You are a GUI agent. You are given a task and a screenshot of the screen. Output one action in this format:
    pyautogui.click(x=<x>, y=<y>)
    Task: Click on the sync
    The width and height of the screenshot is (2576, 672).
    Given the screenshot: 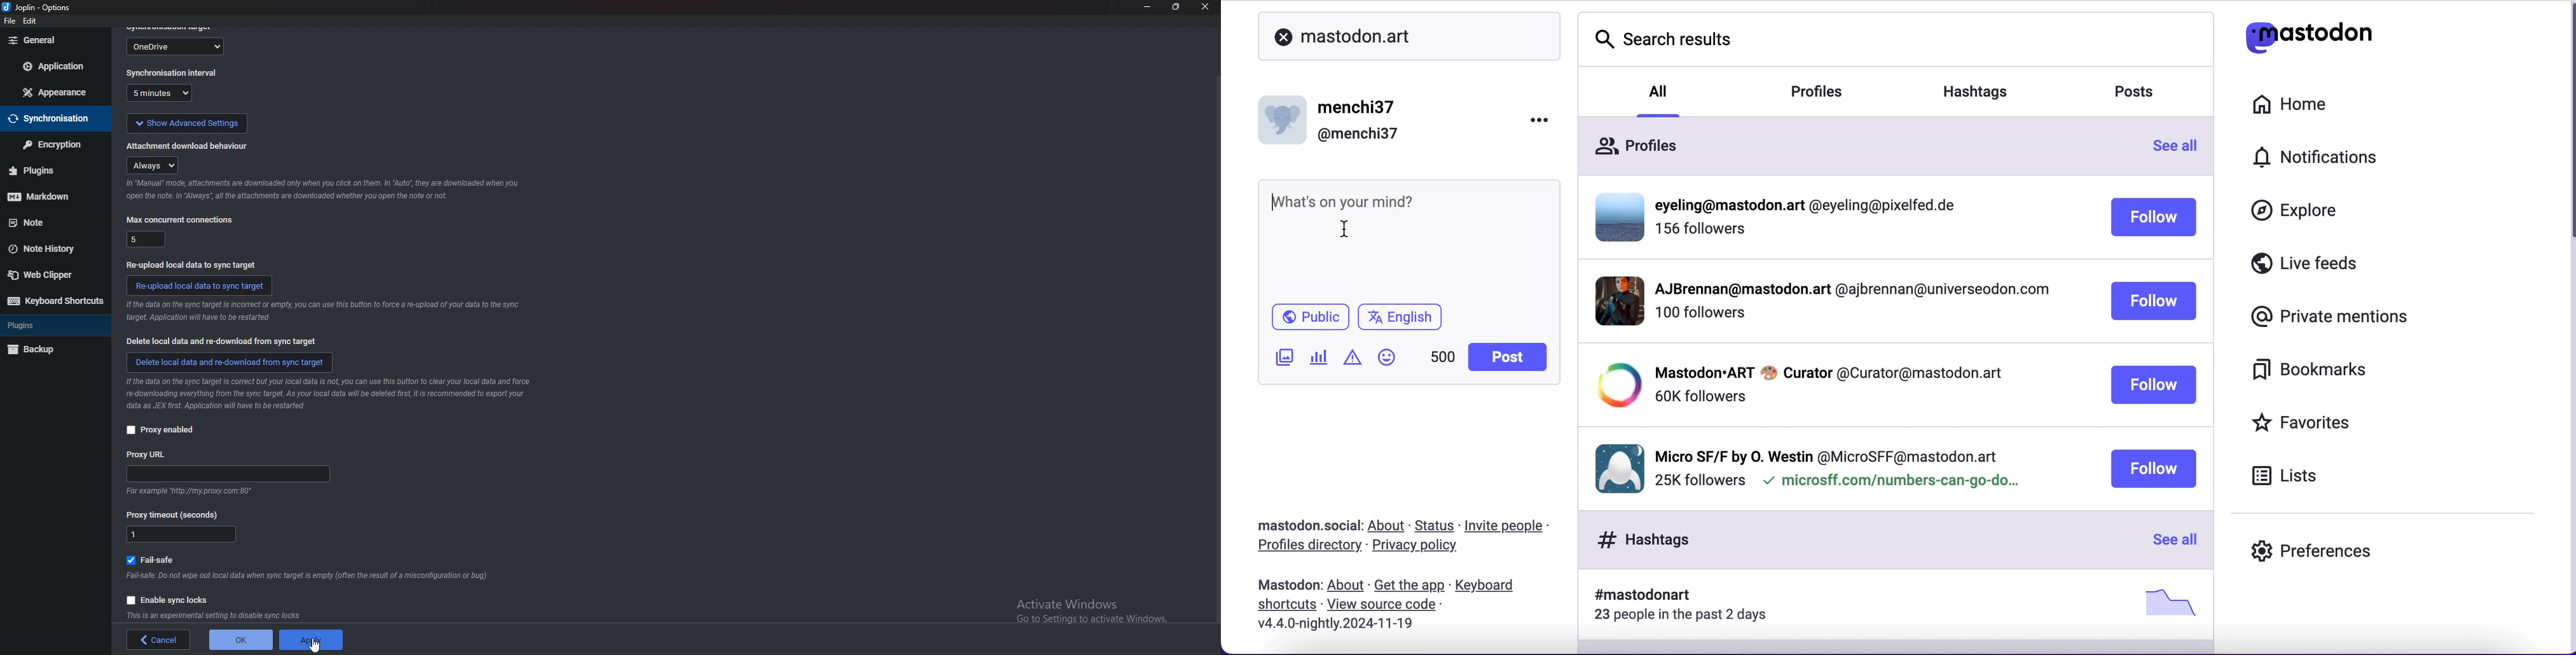 What is the action you would take?
    pyautogui.click(x=52, y=120)
    